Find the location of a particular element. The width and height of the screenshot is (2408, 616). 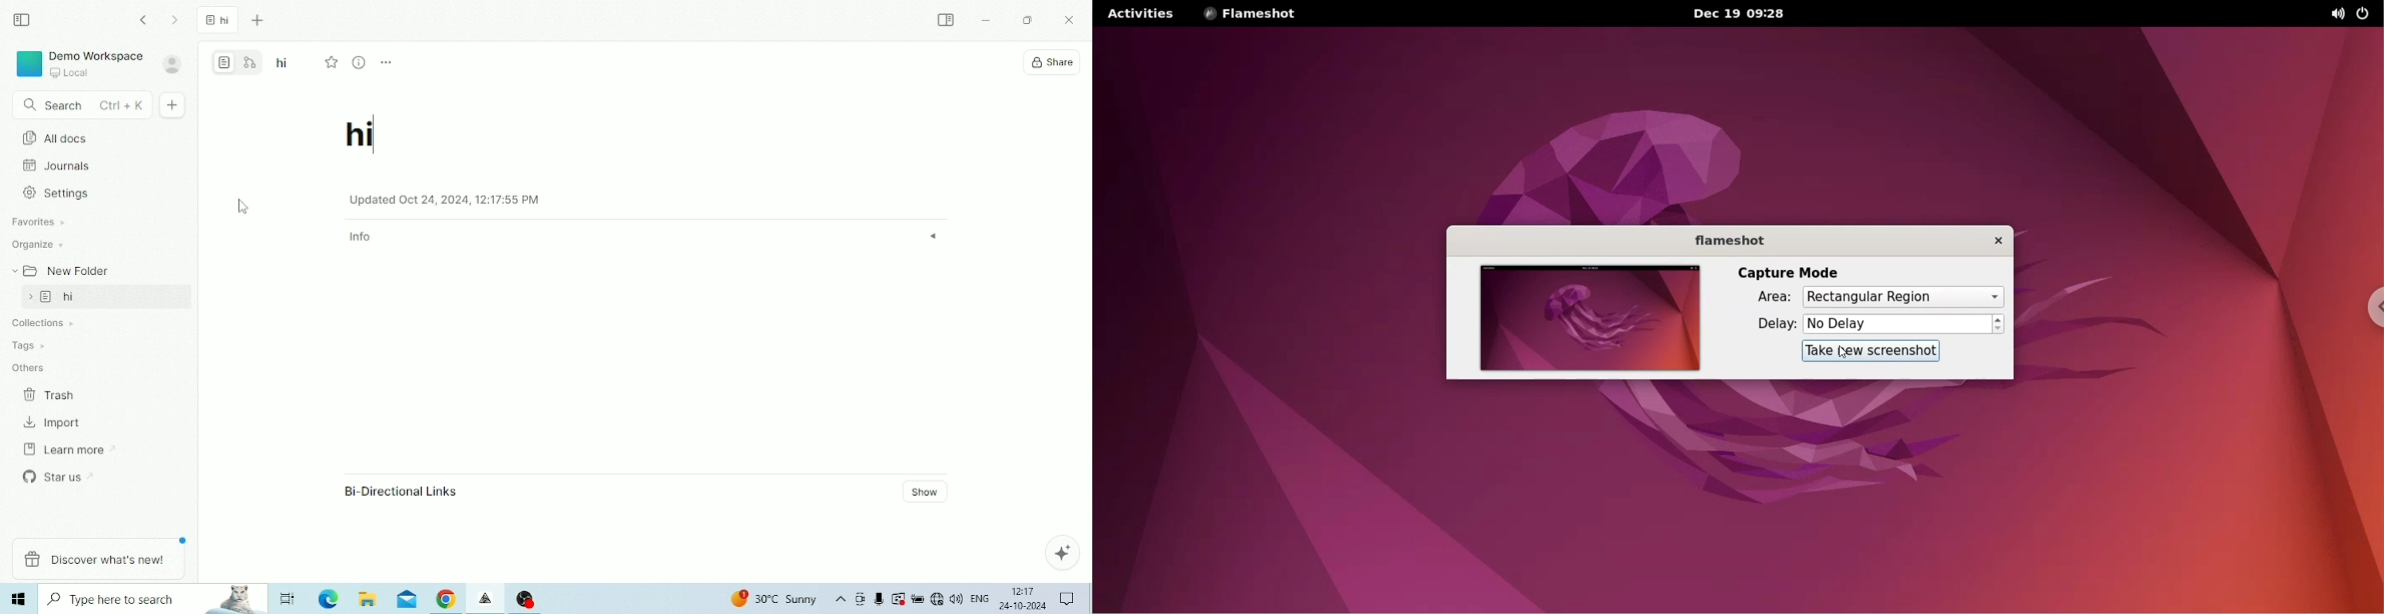

Show hidden icons is located at coordinates (841, 600).